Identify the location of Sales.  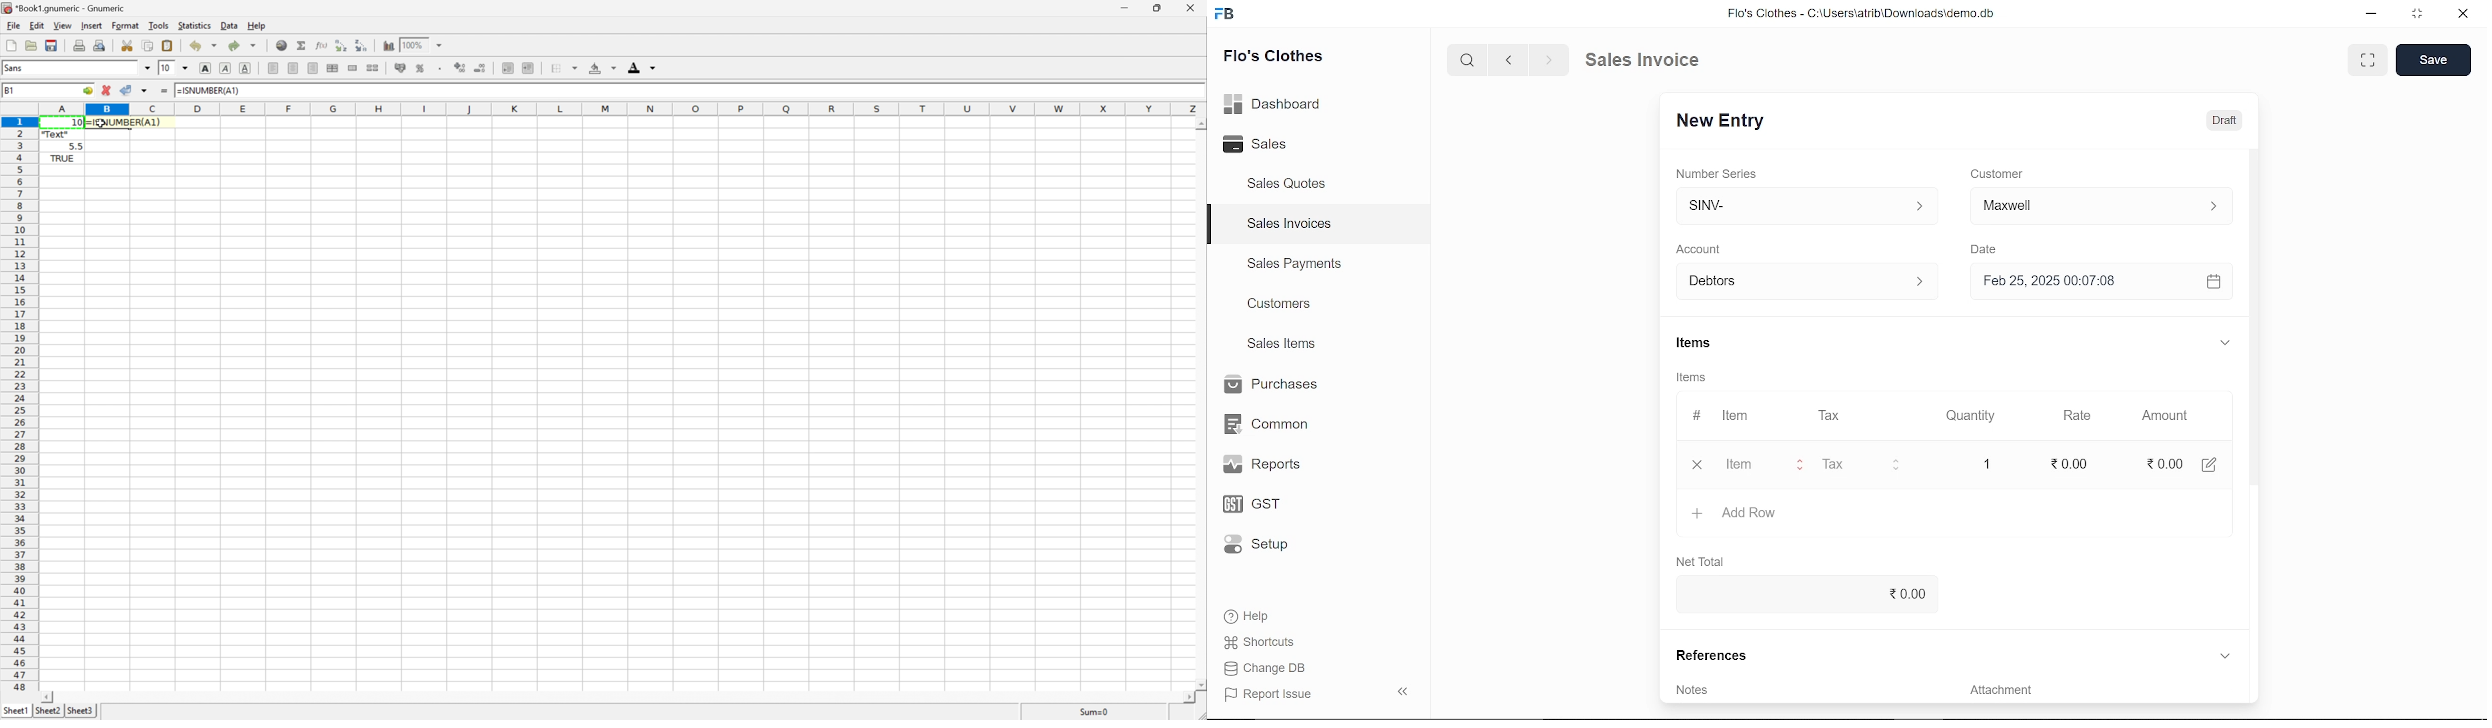
(1264, 142).